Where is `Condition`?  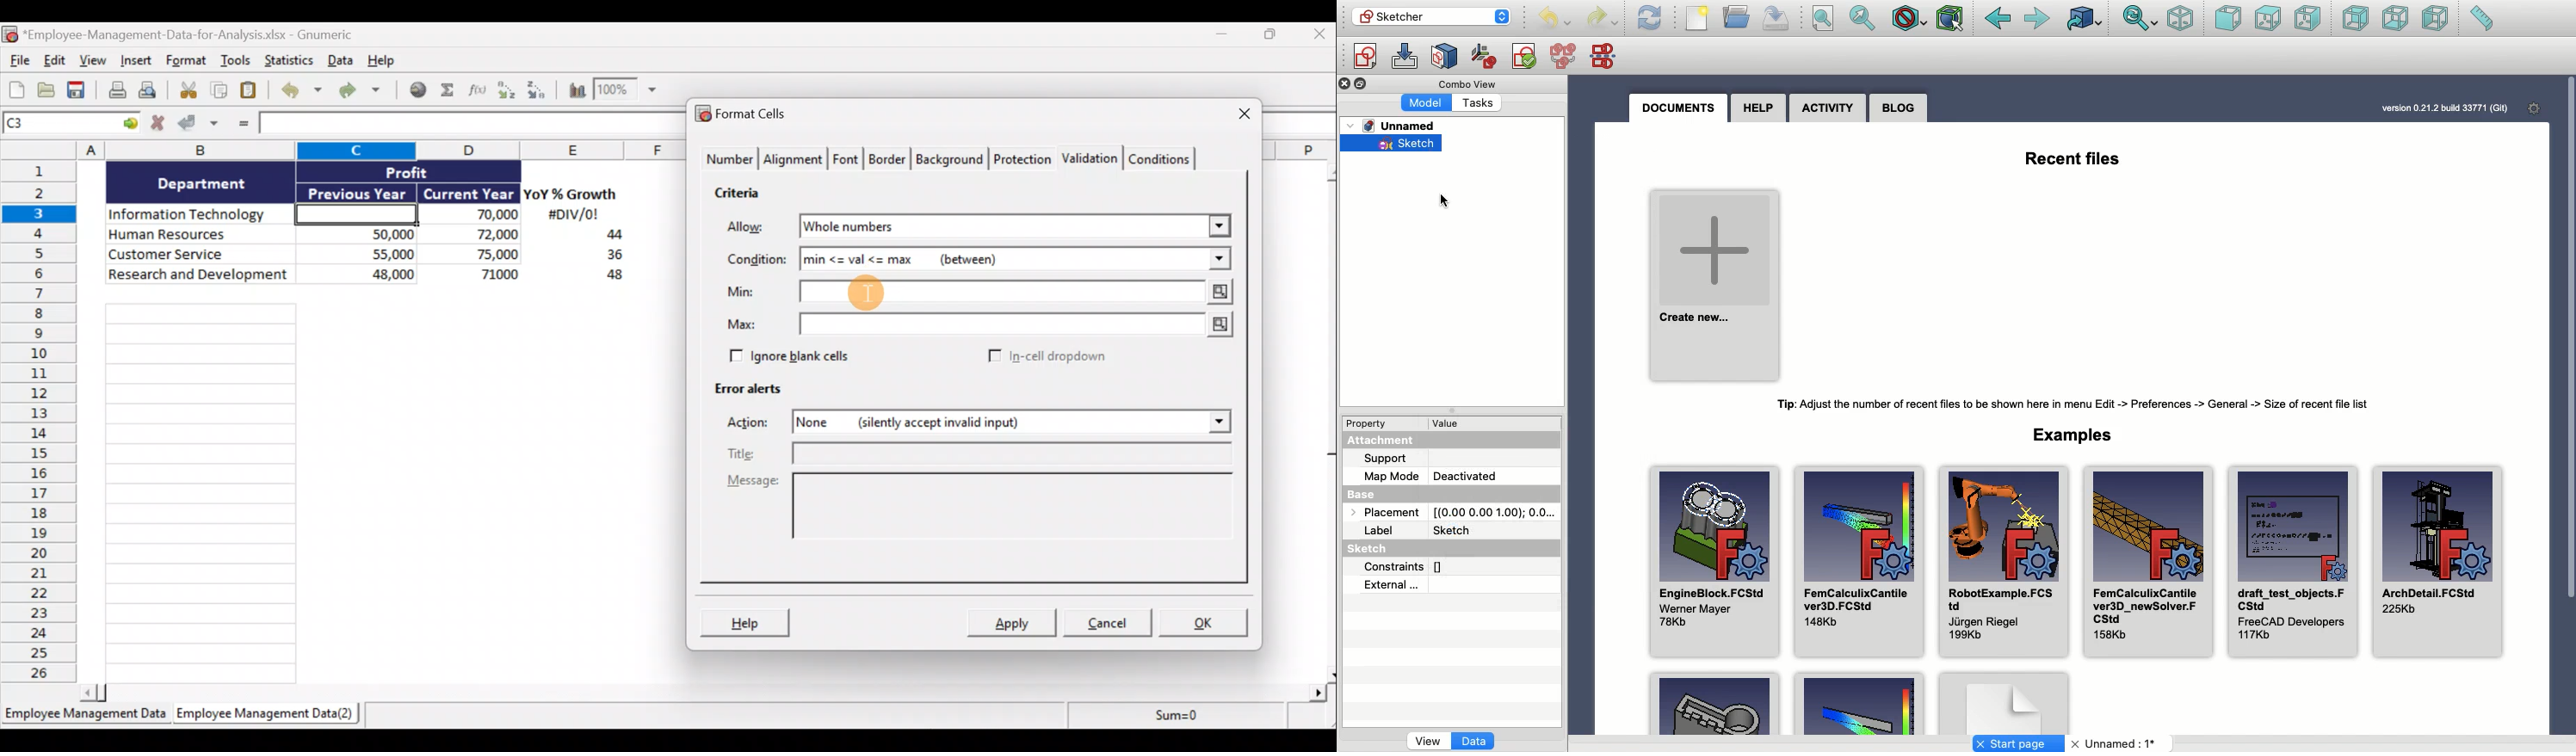
Condition is located at coordinates (758, 263).